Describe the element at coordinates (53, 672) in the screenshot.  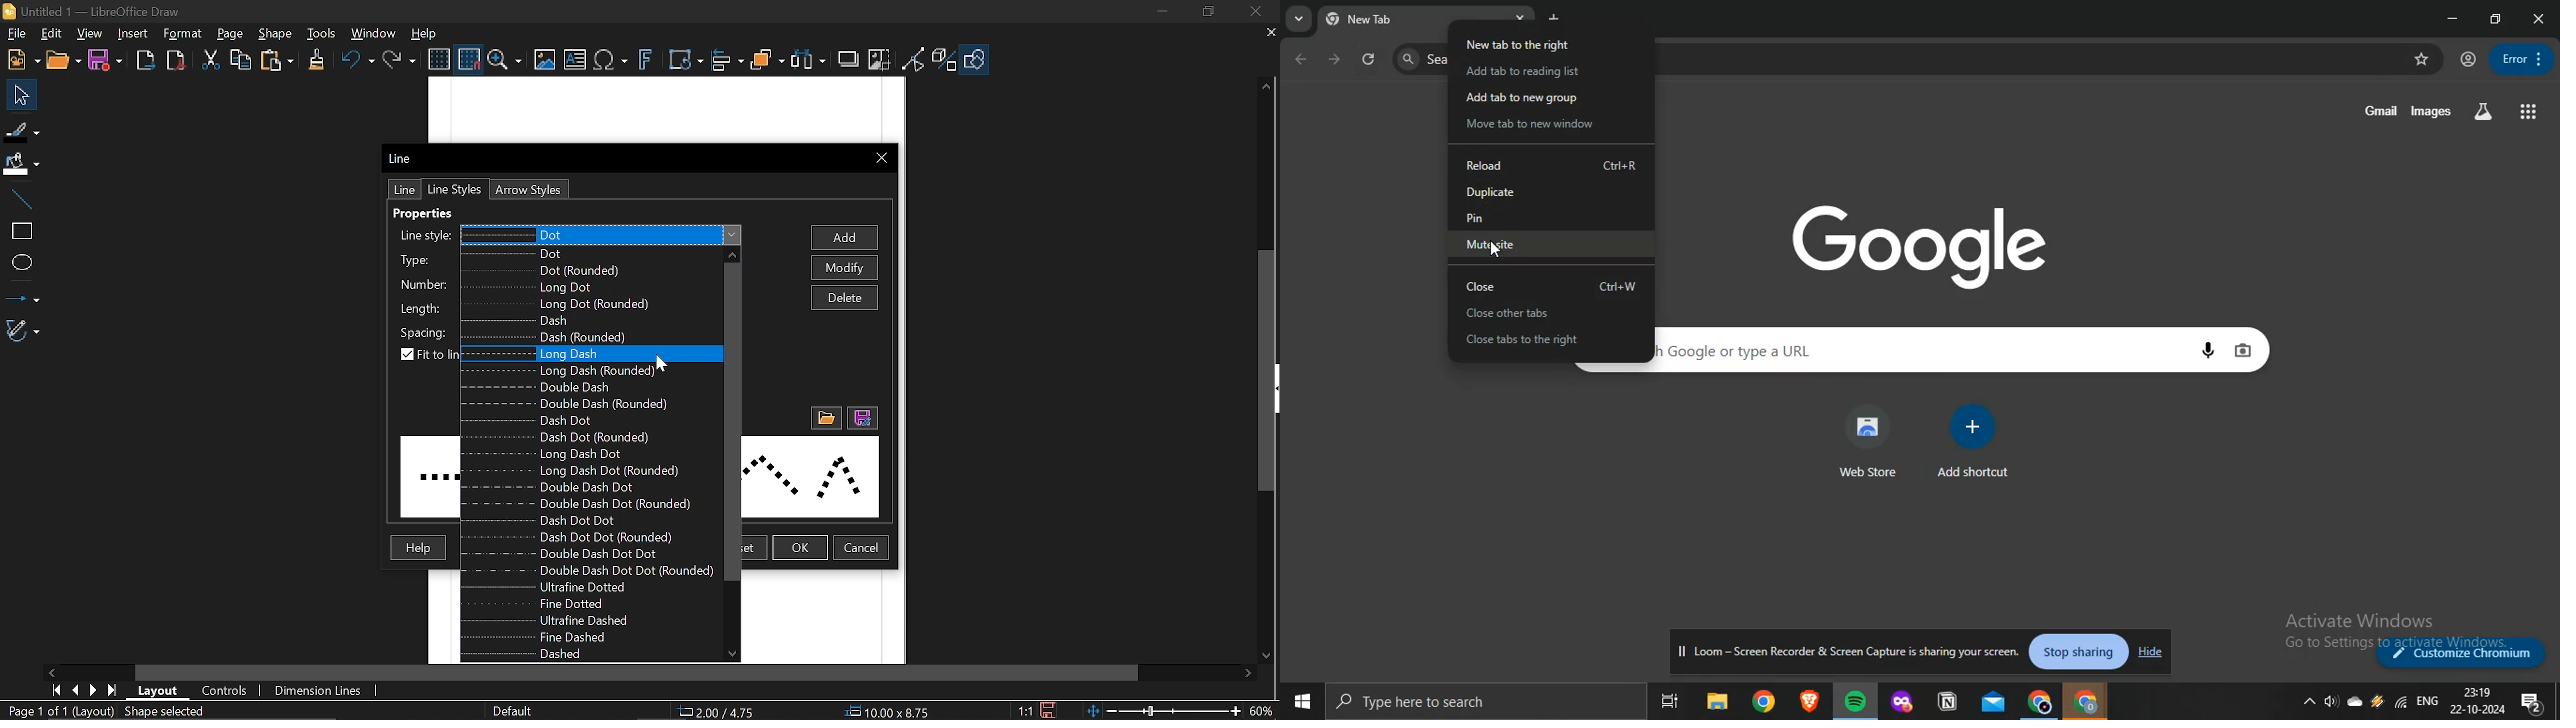
I see `Move right` at that location.